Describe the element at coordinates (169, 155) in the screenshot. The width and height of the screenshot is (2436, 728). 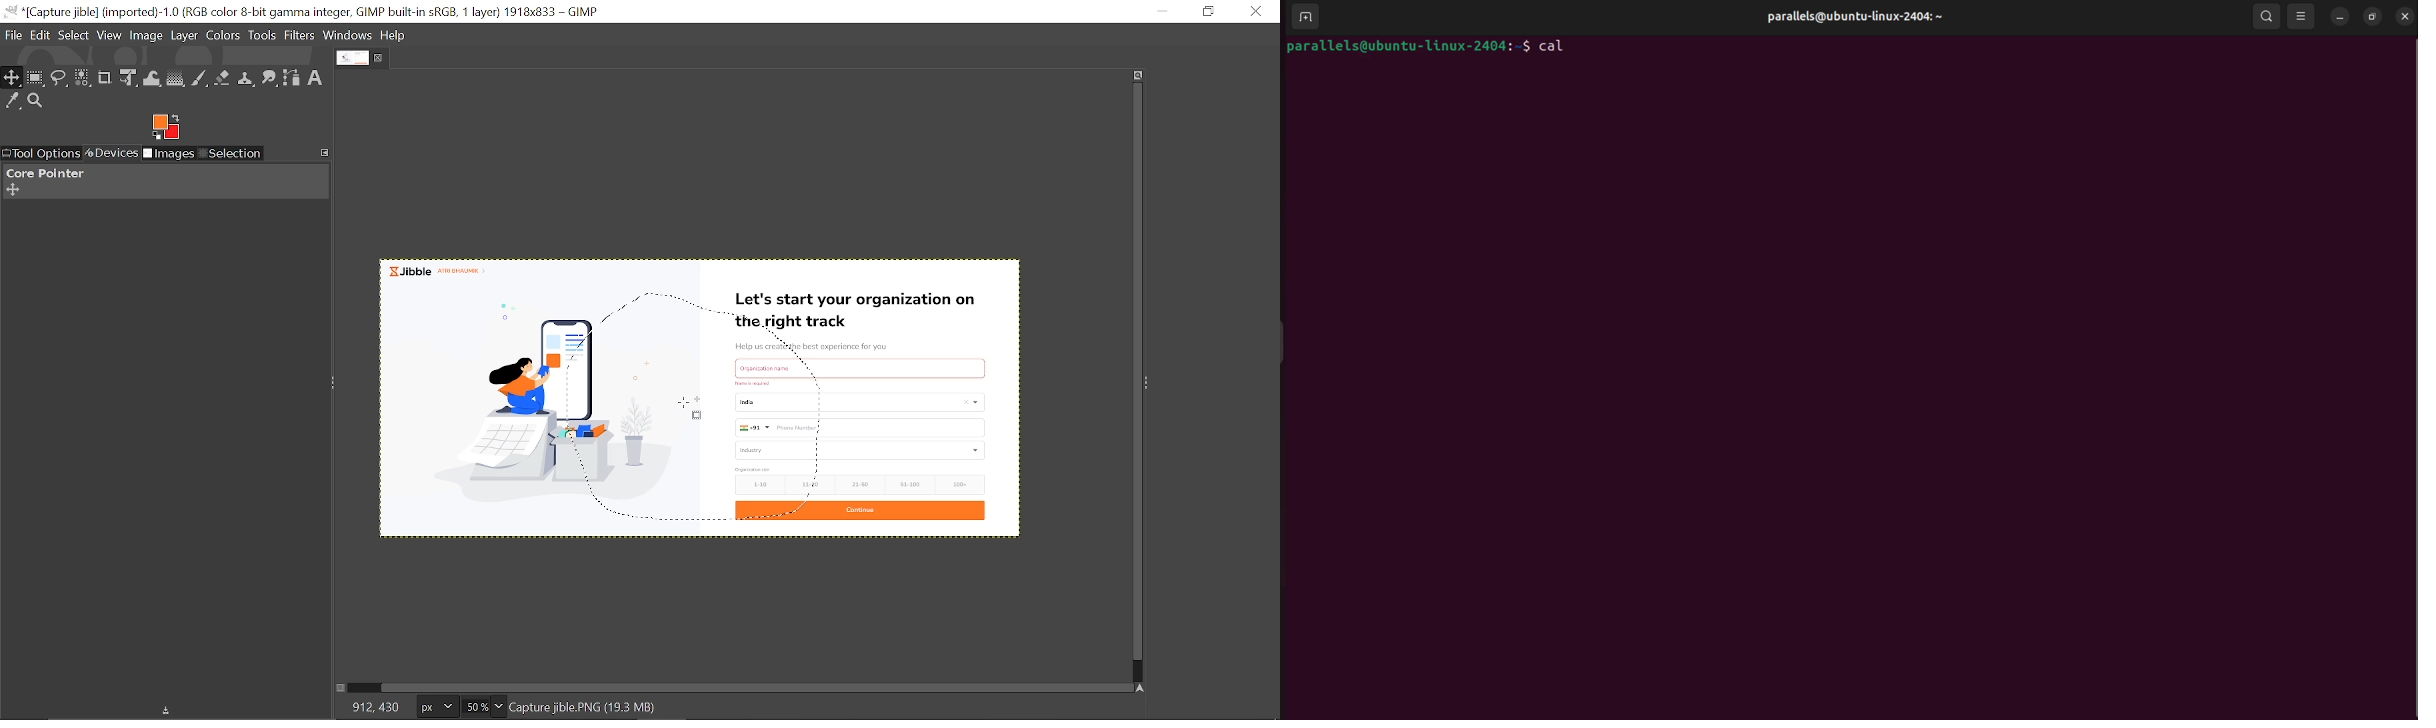
I see `images` at that location.